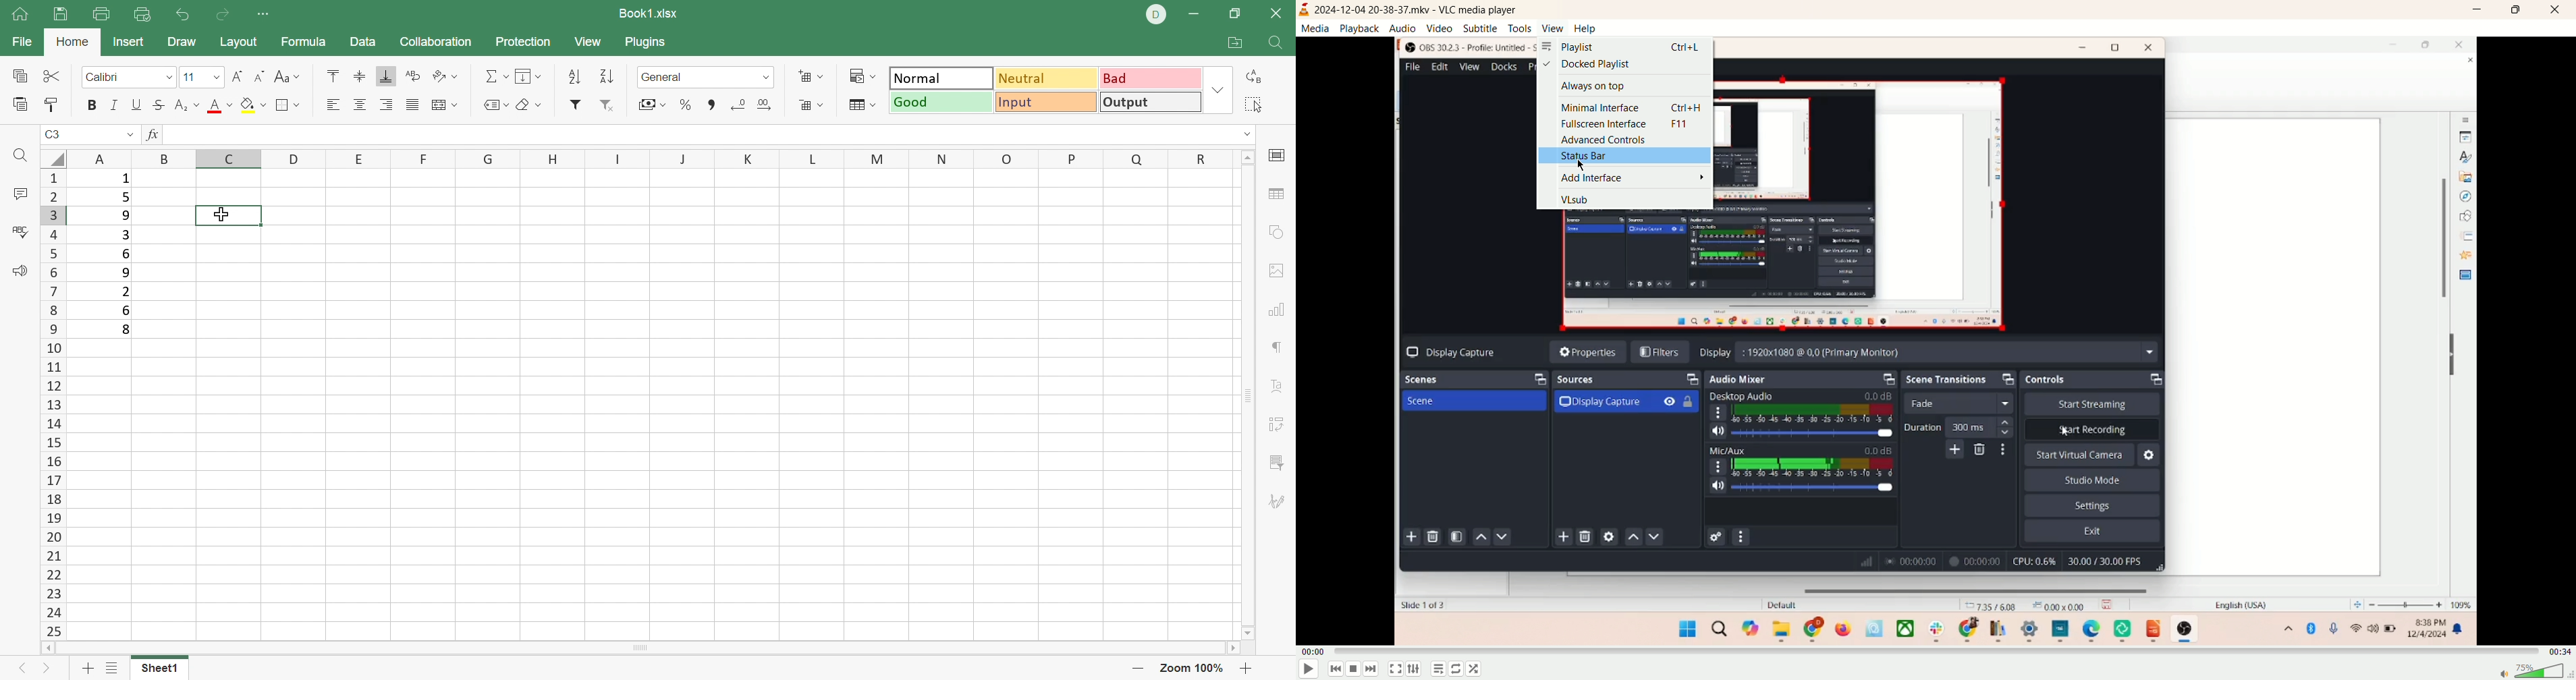 This screenshot has height=700, width=2576. Describe the element at coordinates (20, 42) in the screenshot. I see `File` at that location.